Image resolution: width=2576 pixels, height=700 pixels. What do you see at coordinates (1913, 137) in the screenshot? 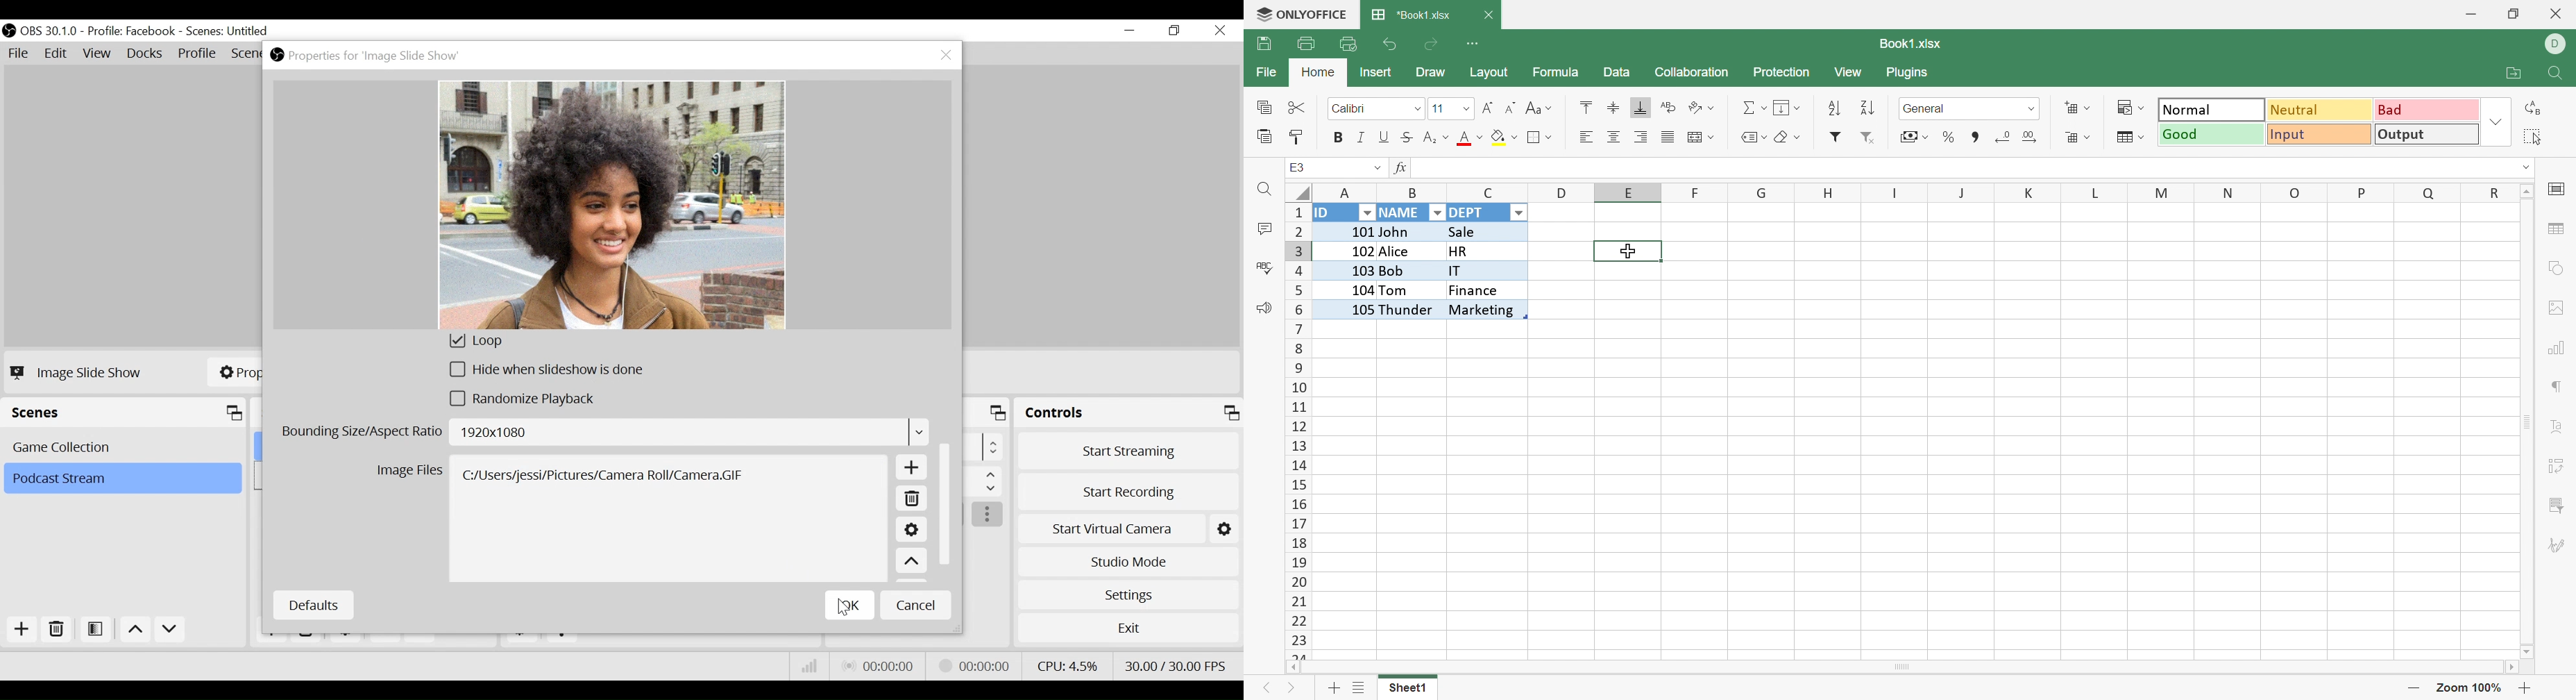
I see `Accounting` at bounding box center [1913, 137].